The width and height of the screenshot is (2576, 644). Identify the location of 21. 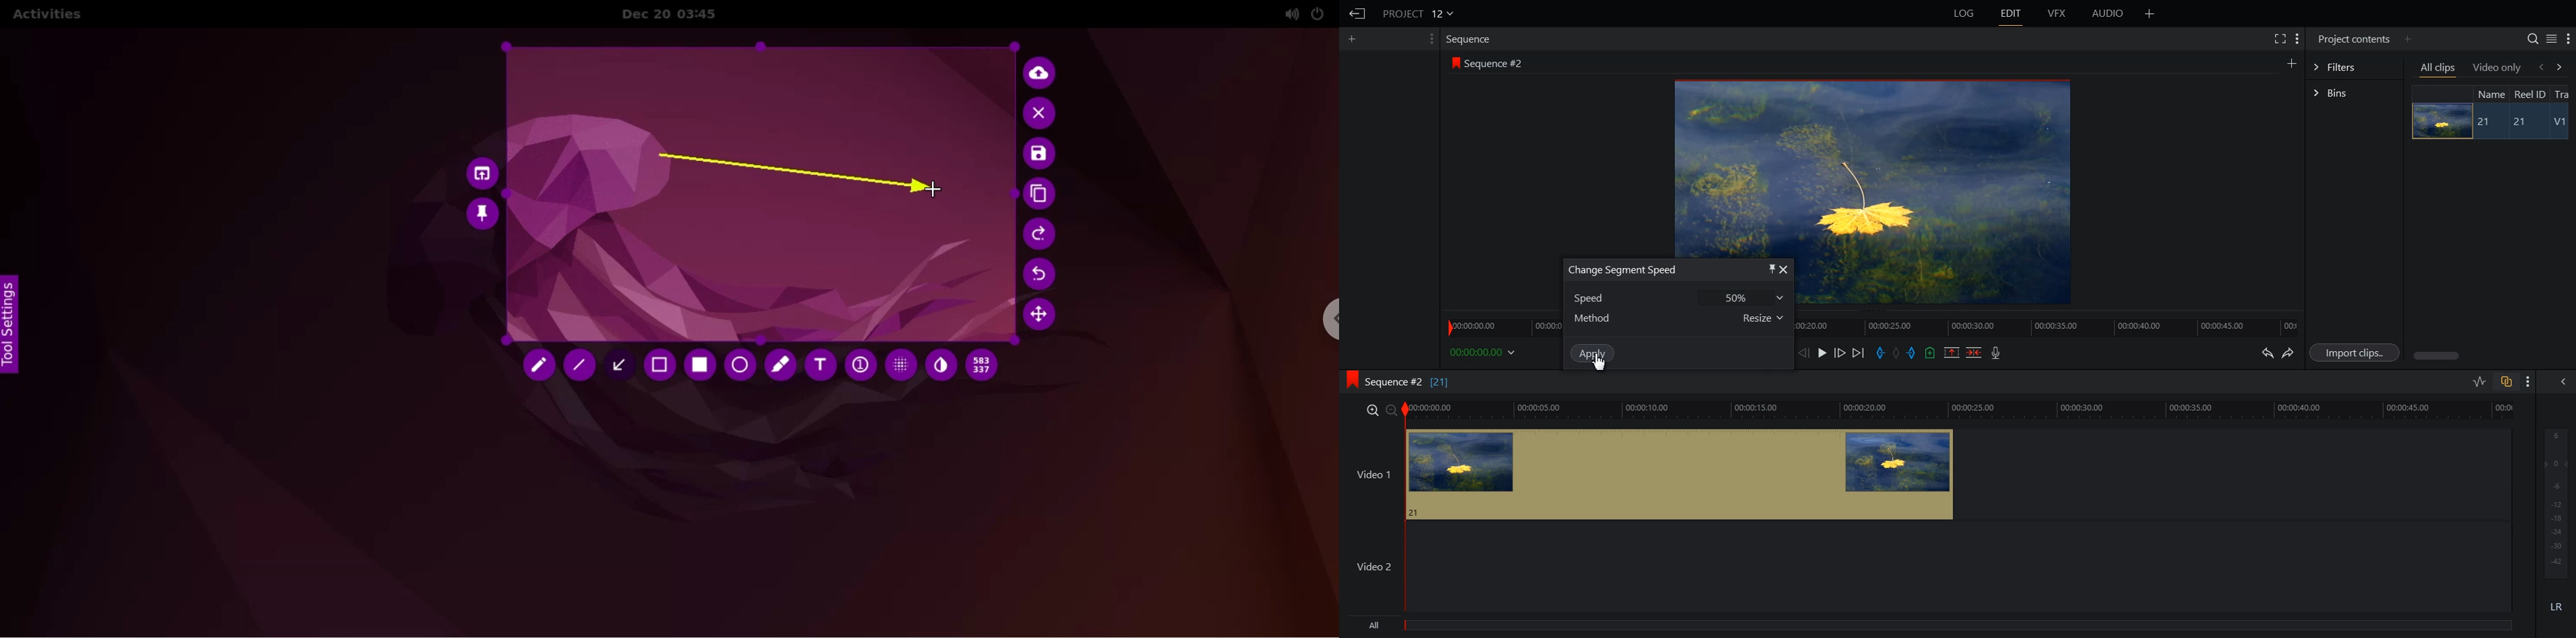
(2526, 122).